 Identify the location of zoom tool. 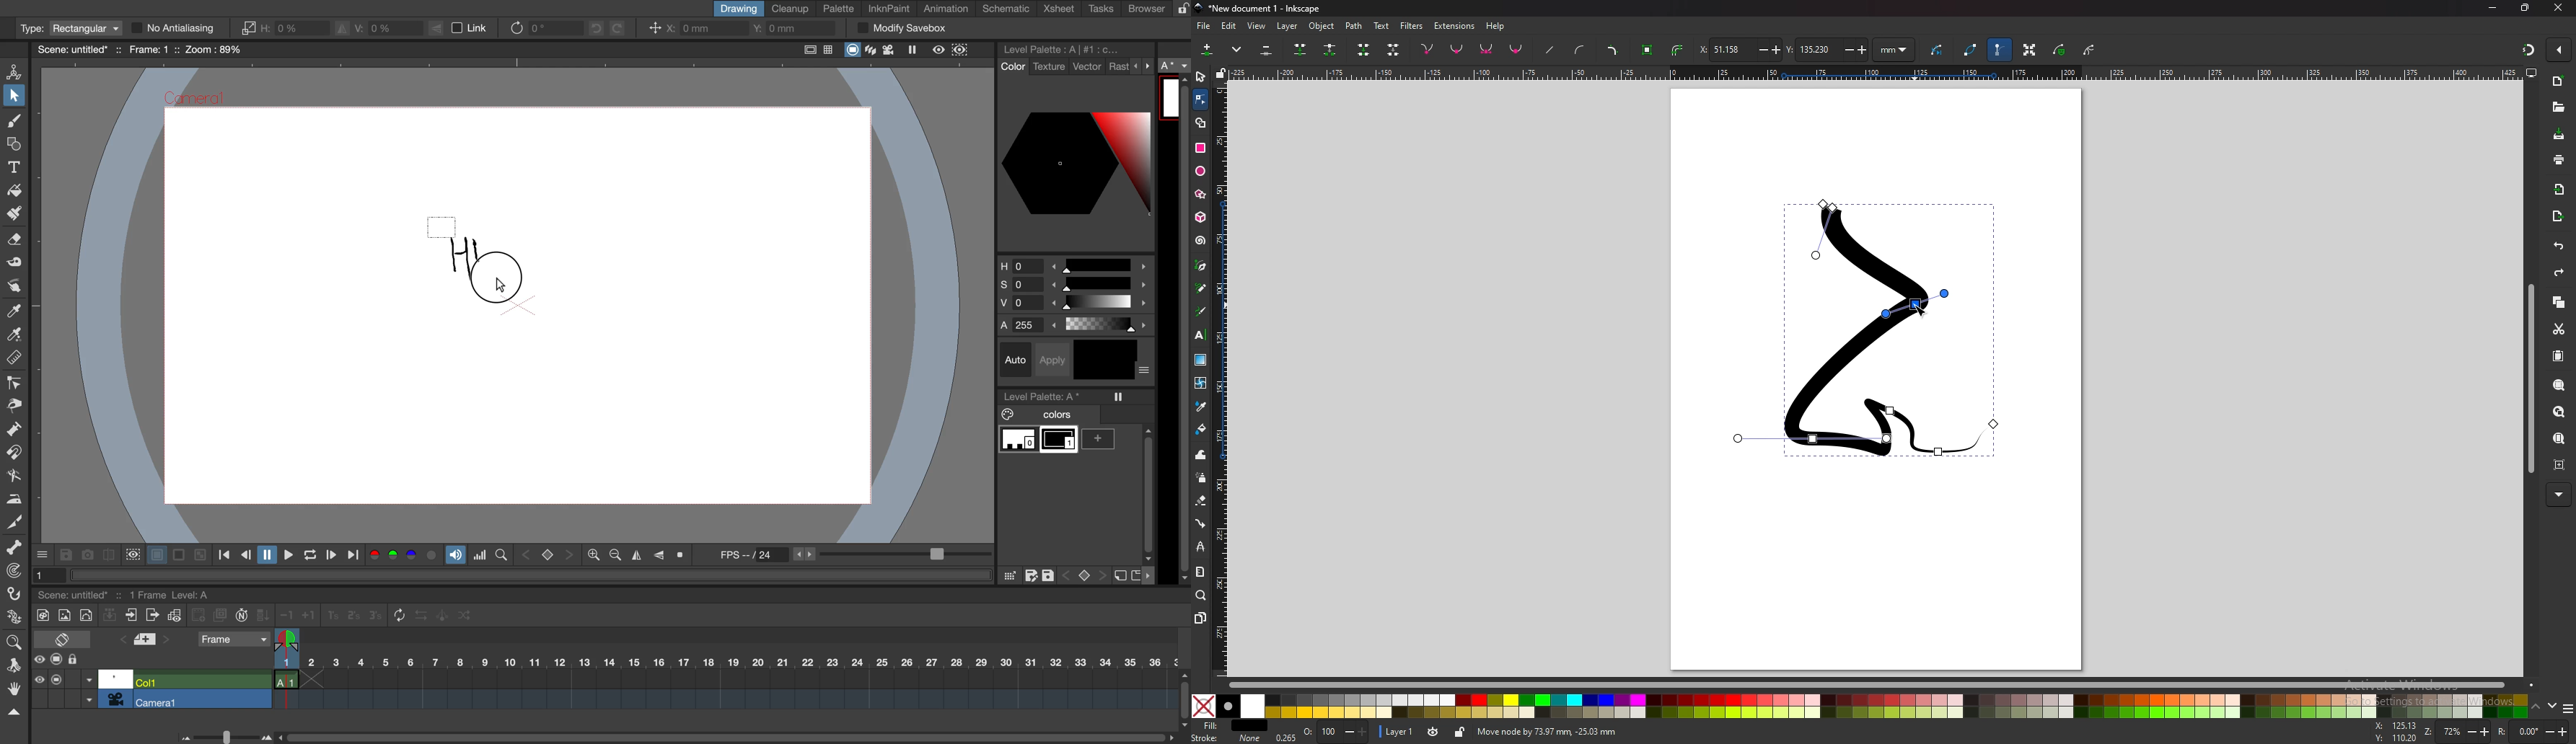
(13, 641).